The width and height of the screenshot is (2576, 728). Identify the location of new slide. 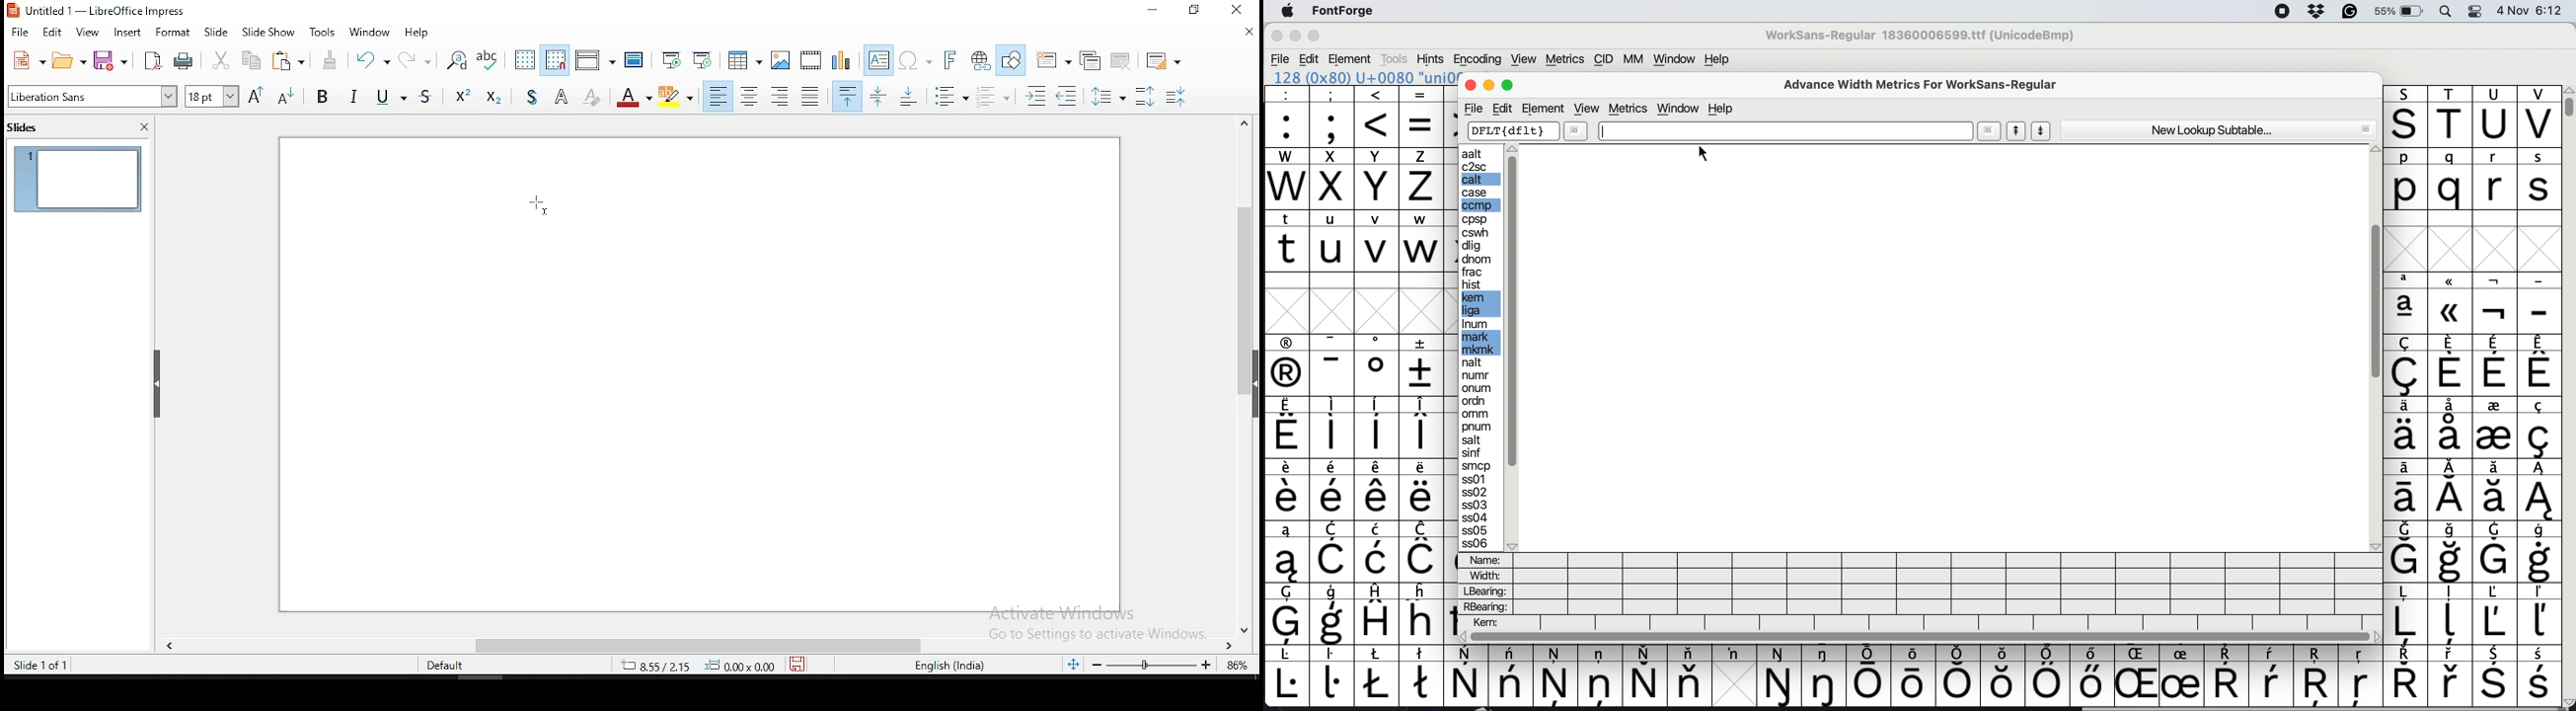
(1052, 59).